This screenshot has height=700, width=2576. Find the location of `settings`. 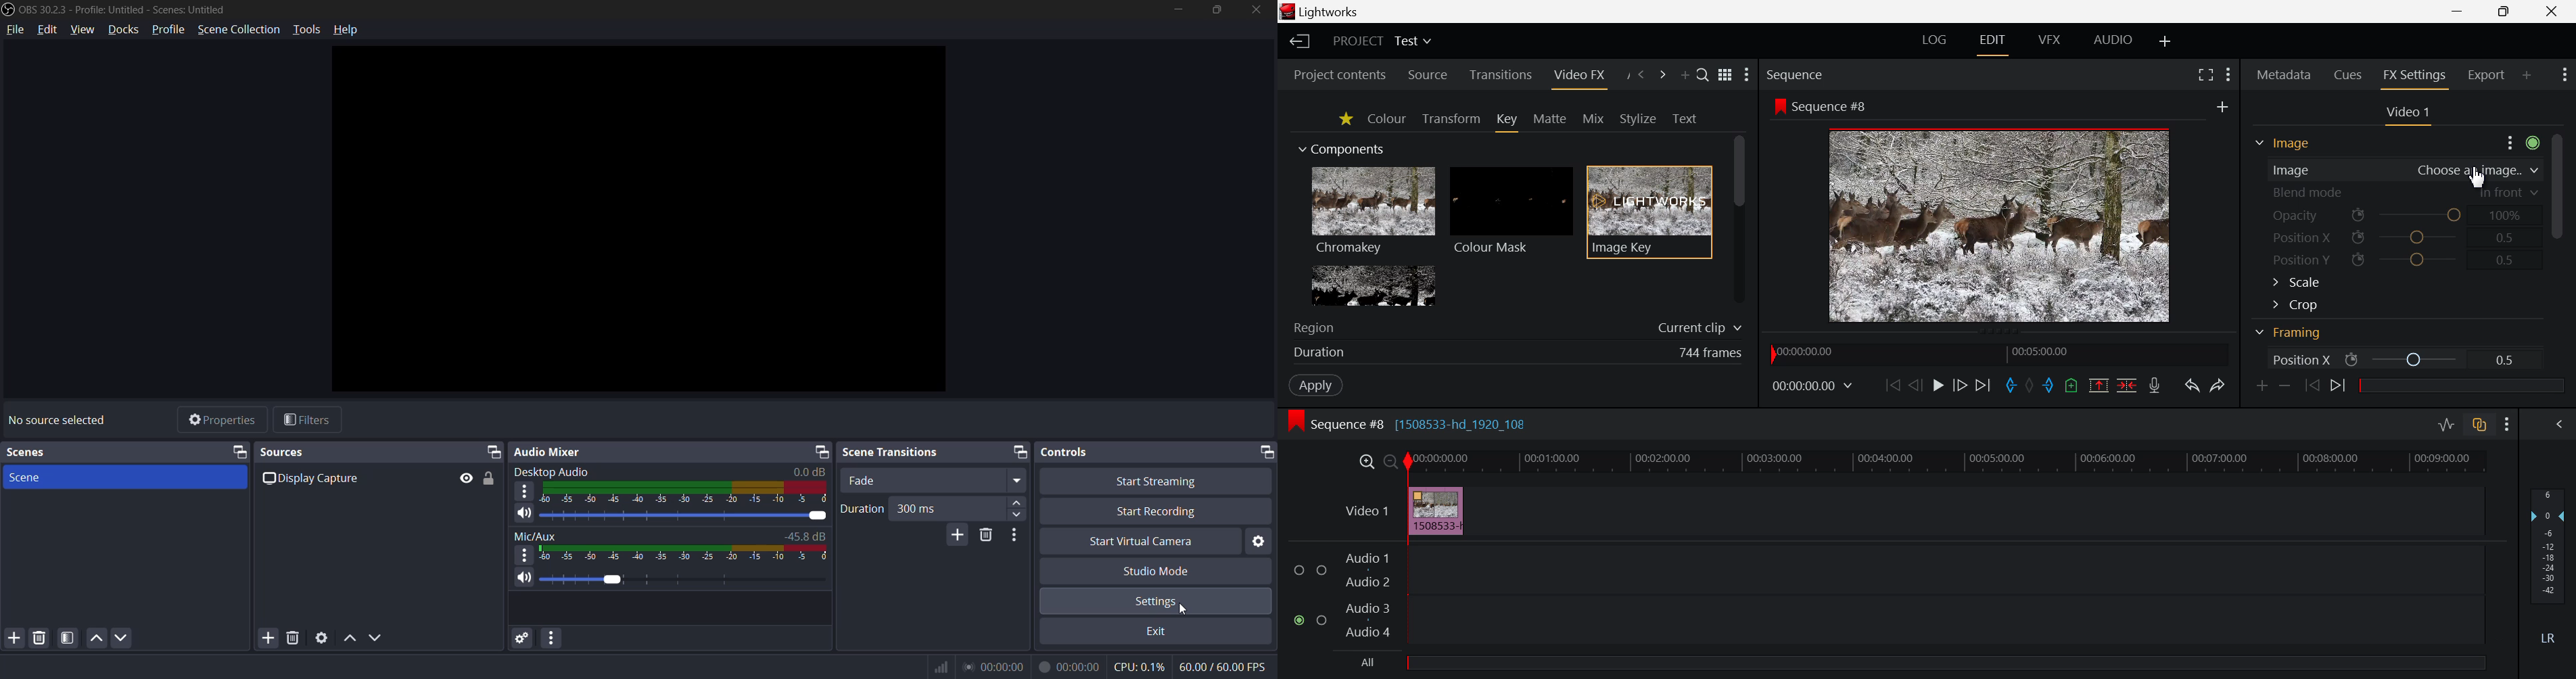

settings is located at coordinates (1156, 601).